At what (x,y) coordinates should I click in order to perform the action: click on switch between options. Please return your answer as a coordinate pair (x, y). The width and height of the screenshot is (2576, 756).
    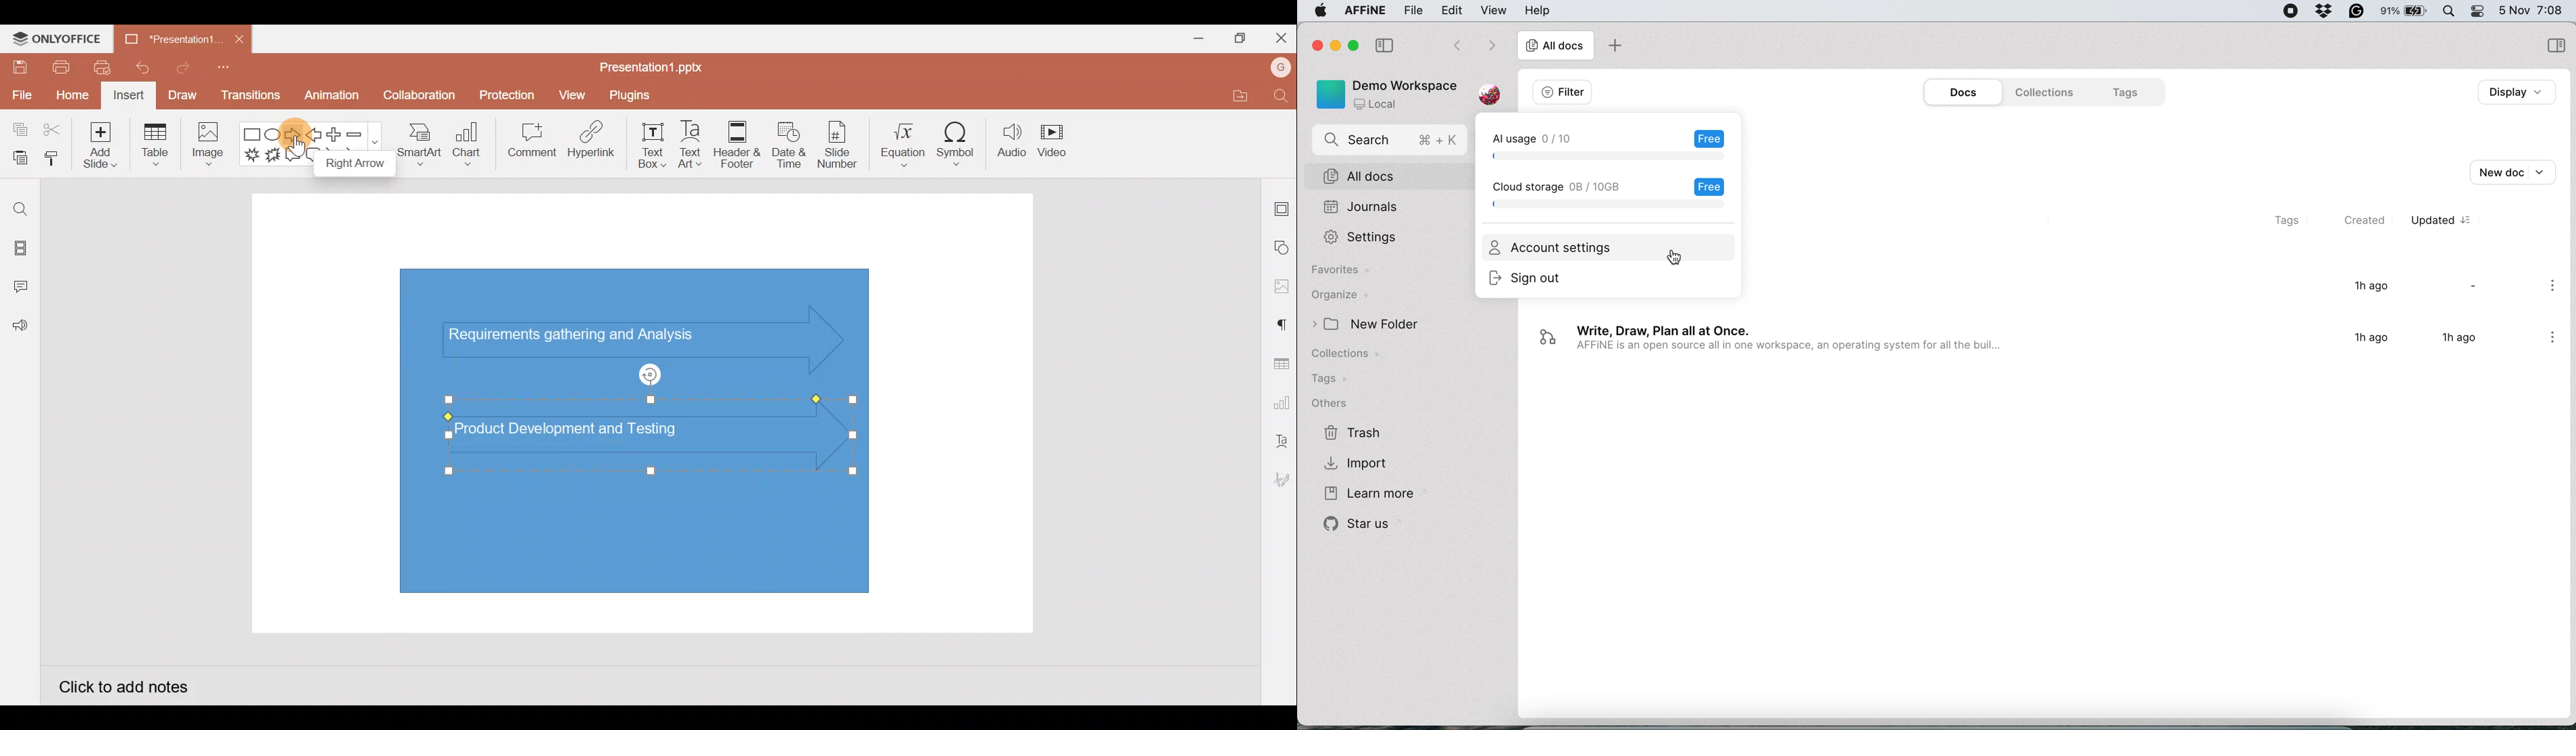
    Looking at the image, I should click on (1492, 45).